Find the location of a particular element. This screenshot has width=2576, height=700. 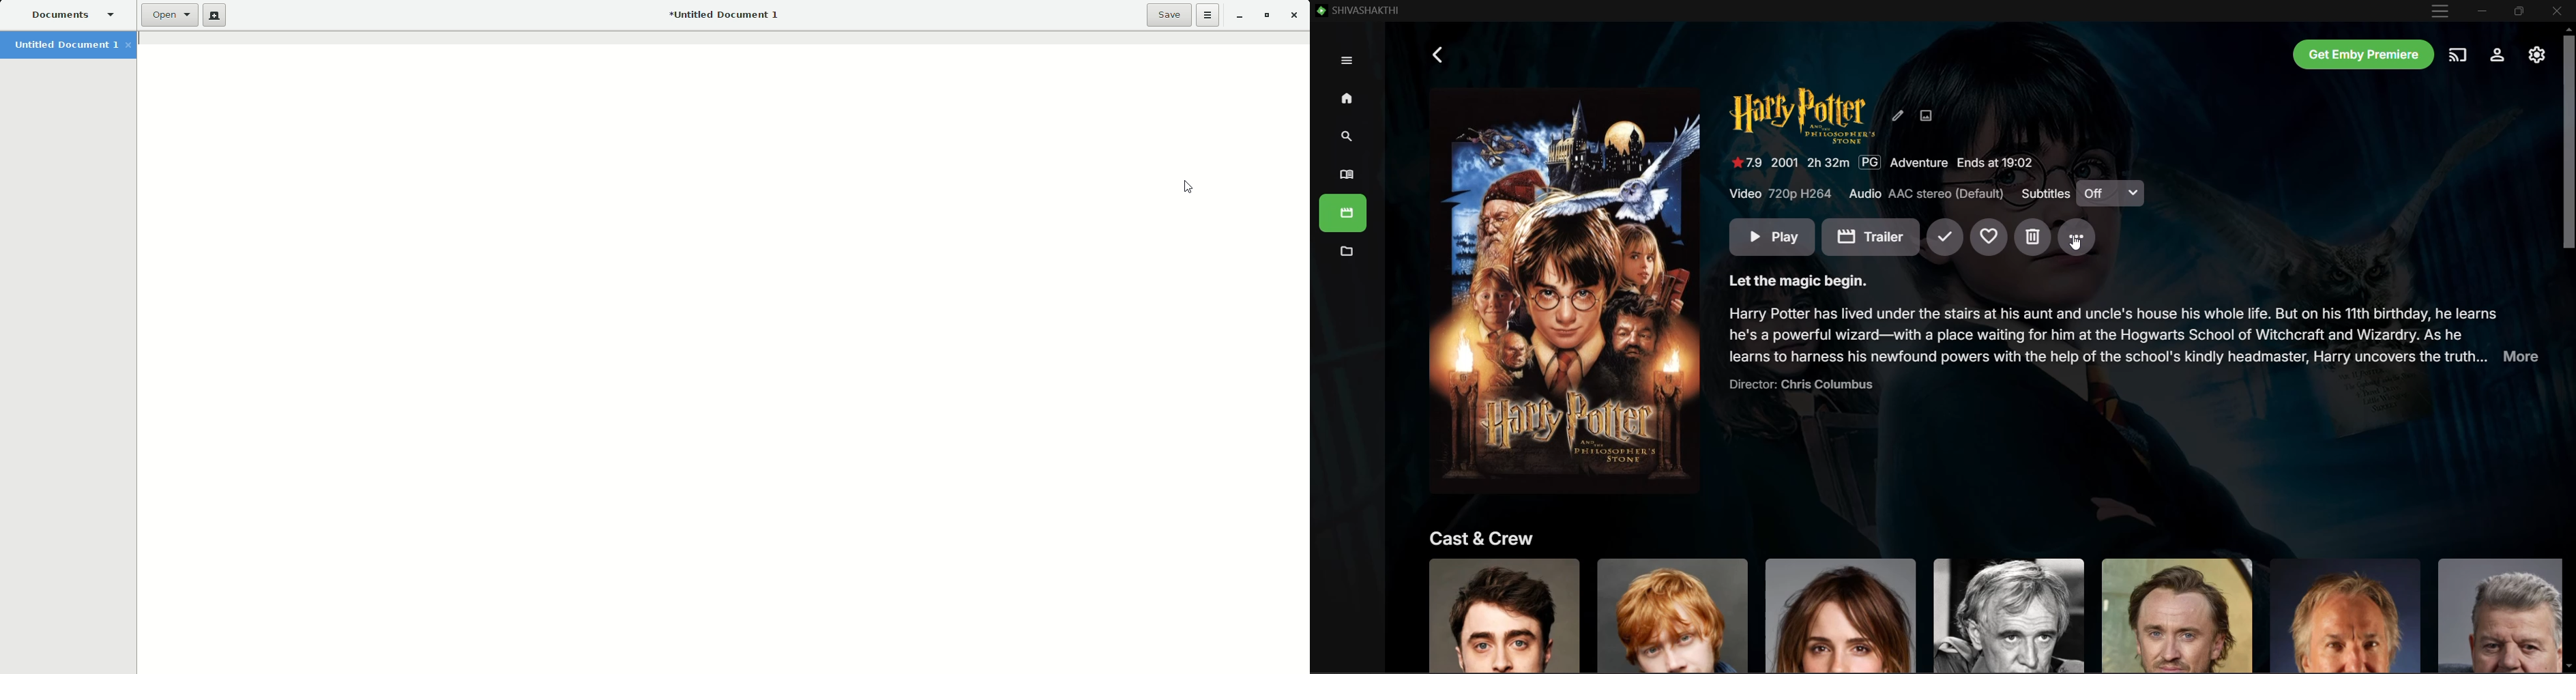

Search is located at coordinates (1343, 137).